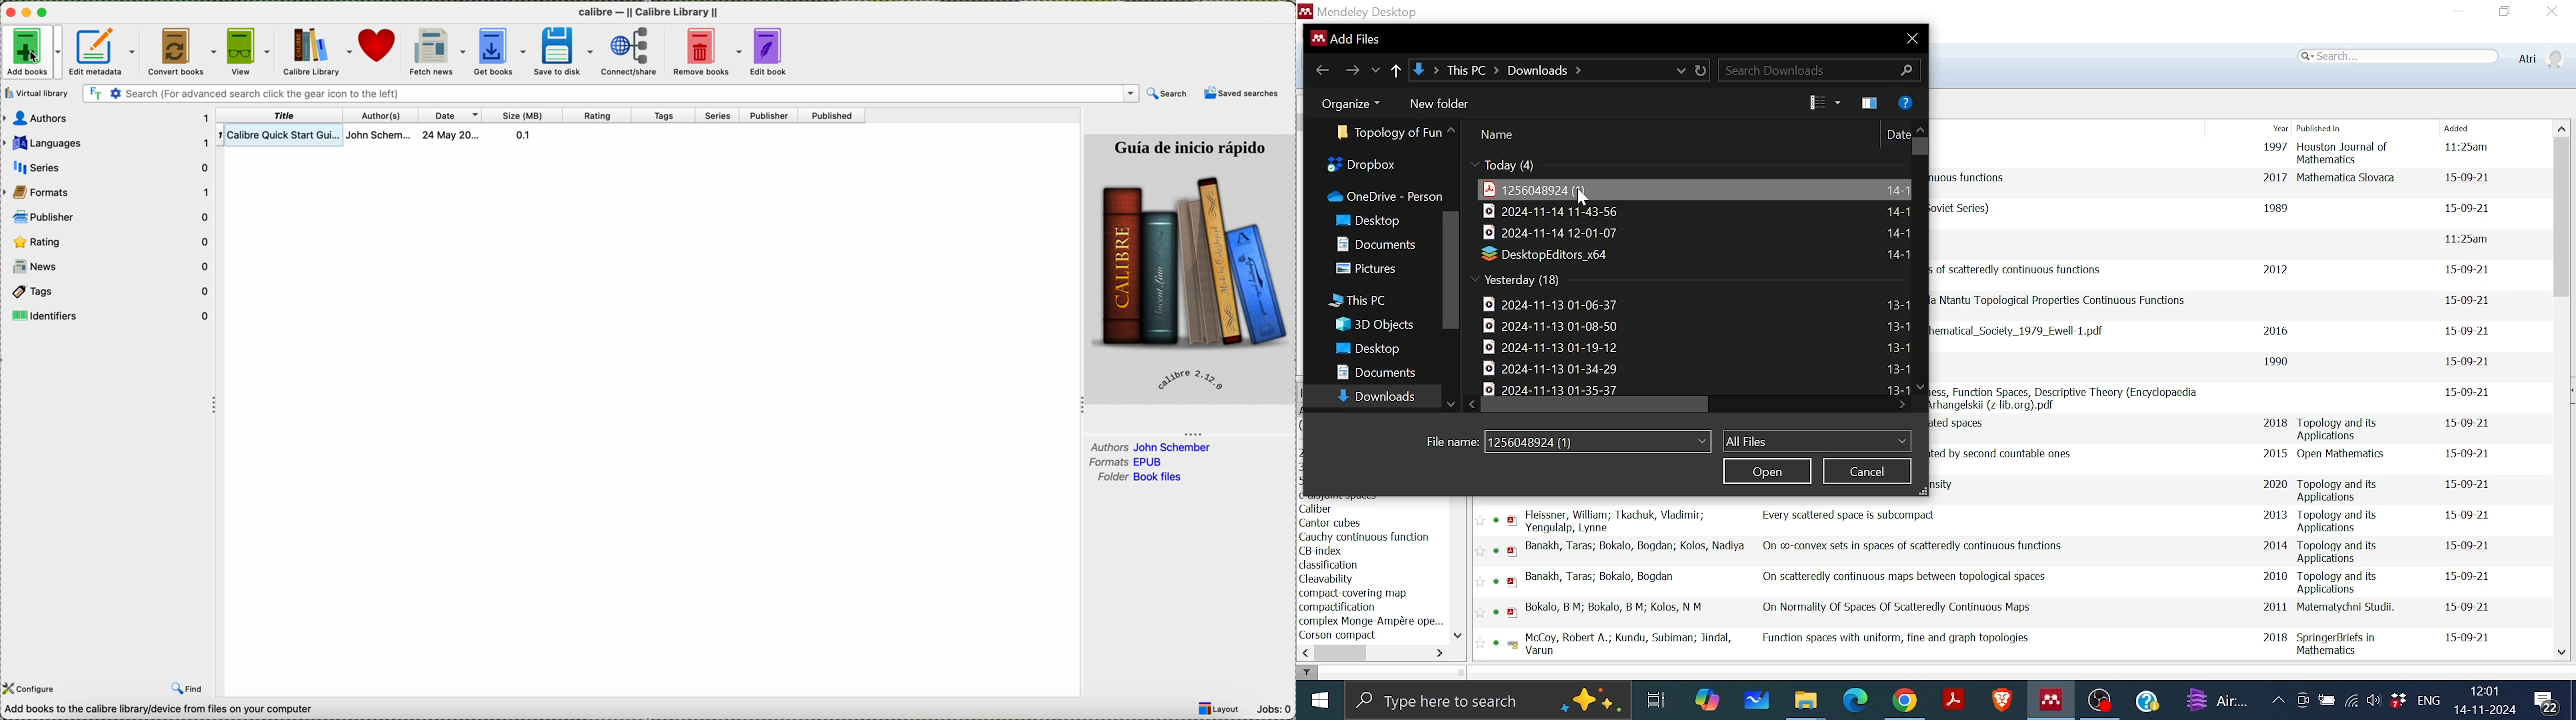  What do you see at coordinates (1191, 269) in the screenshot?
I see `image quick start guide` at bounding box center [1191, 269].